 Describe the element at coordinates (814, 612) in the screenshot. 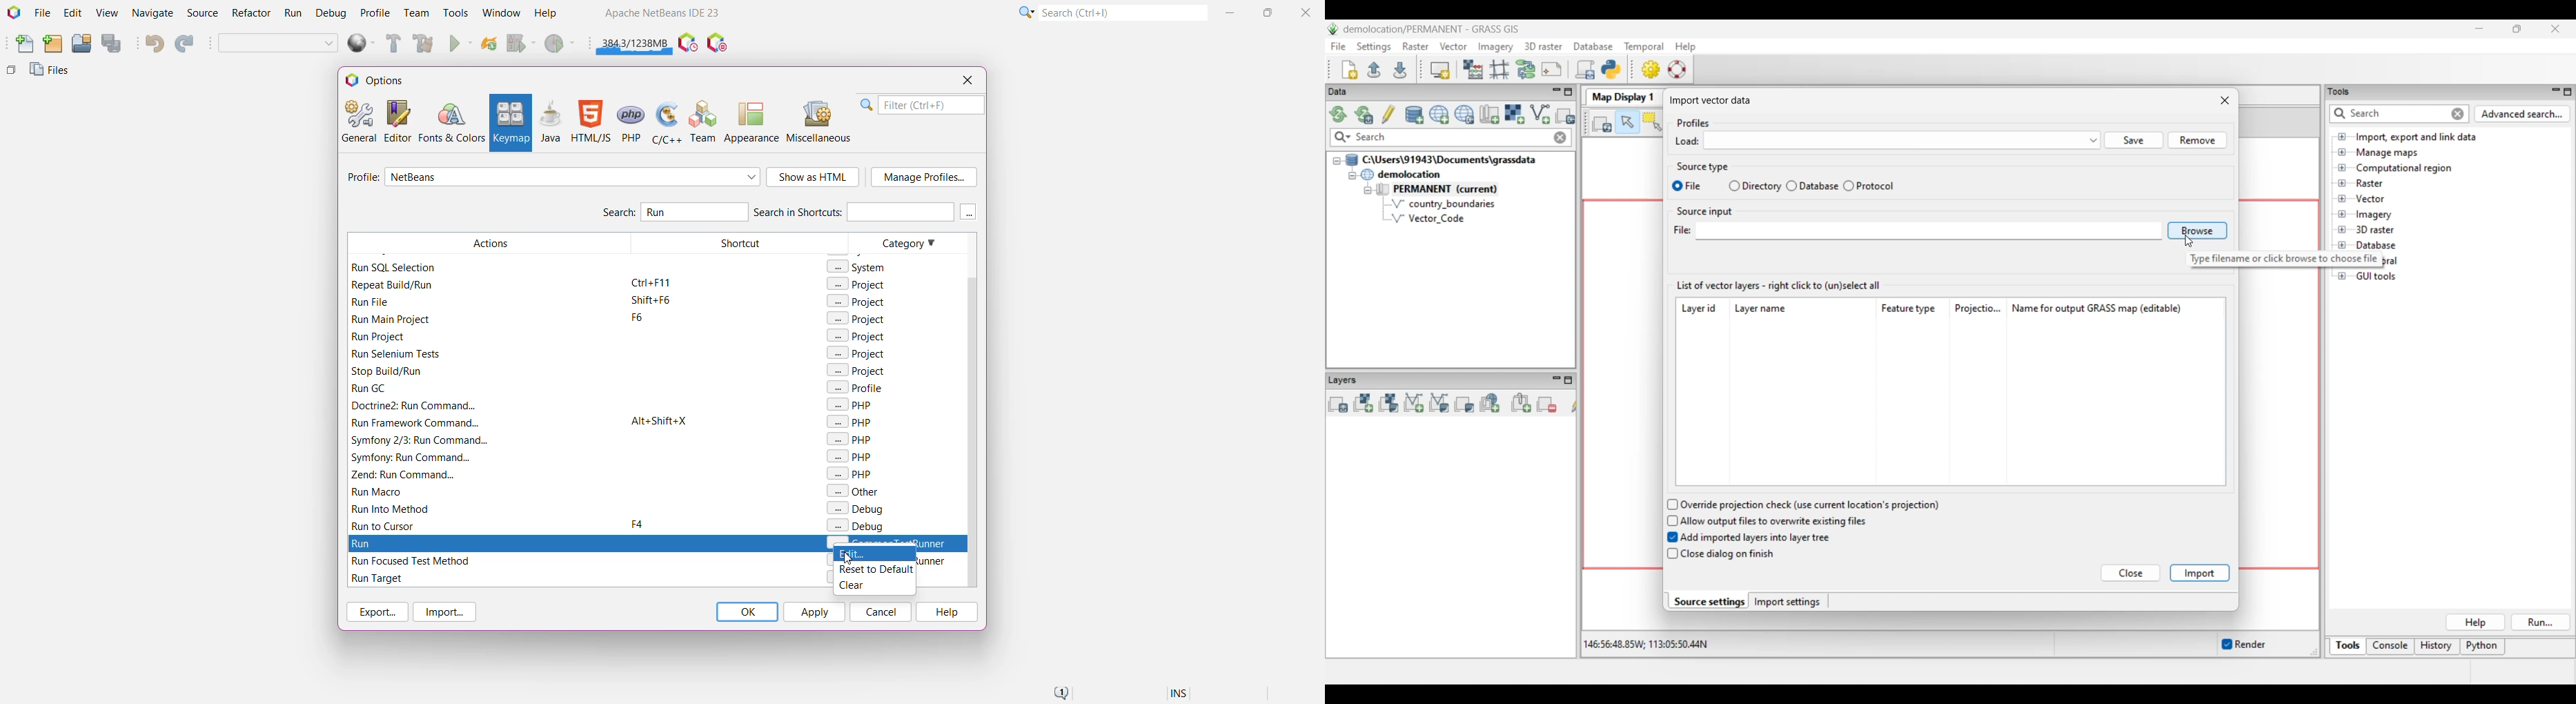

I see `Apply` at that location.